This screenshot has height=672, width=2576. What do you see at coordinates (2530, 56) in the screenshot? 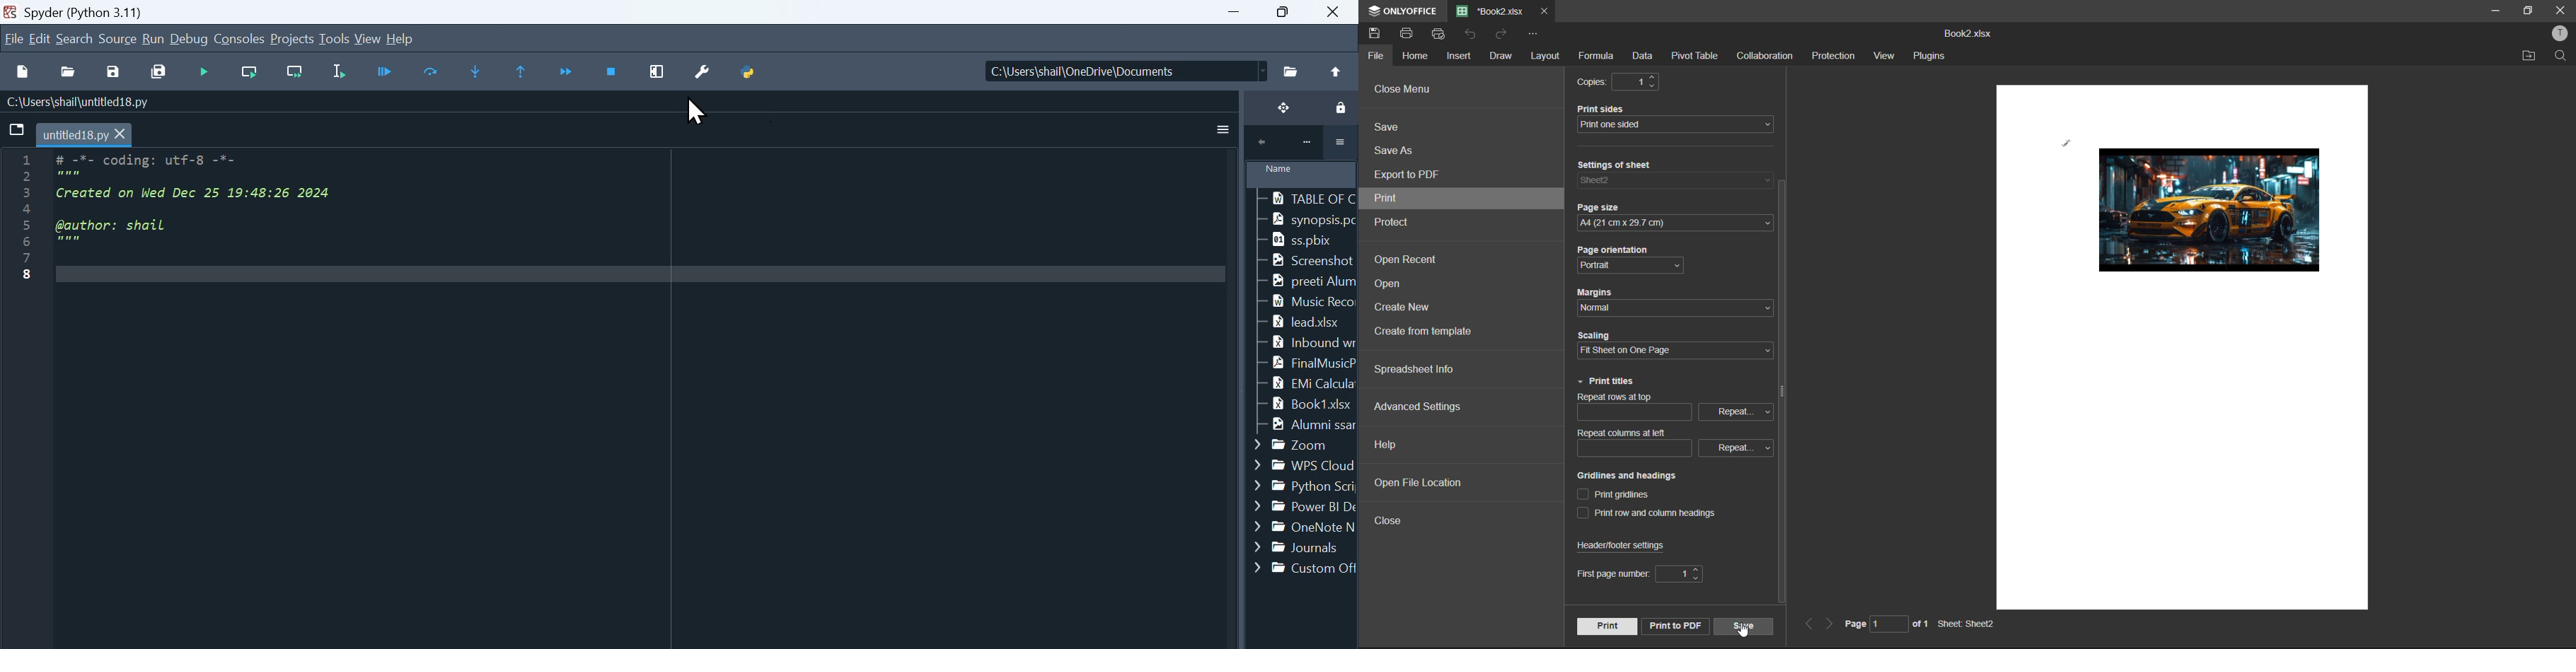
I see `open location` at bounding box center [2530, 56].